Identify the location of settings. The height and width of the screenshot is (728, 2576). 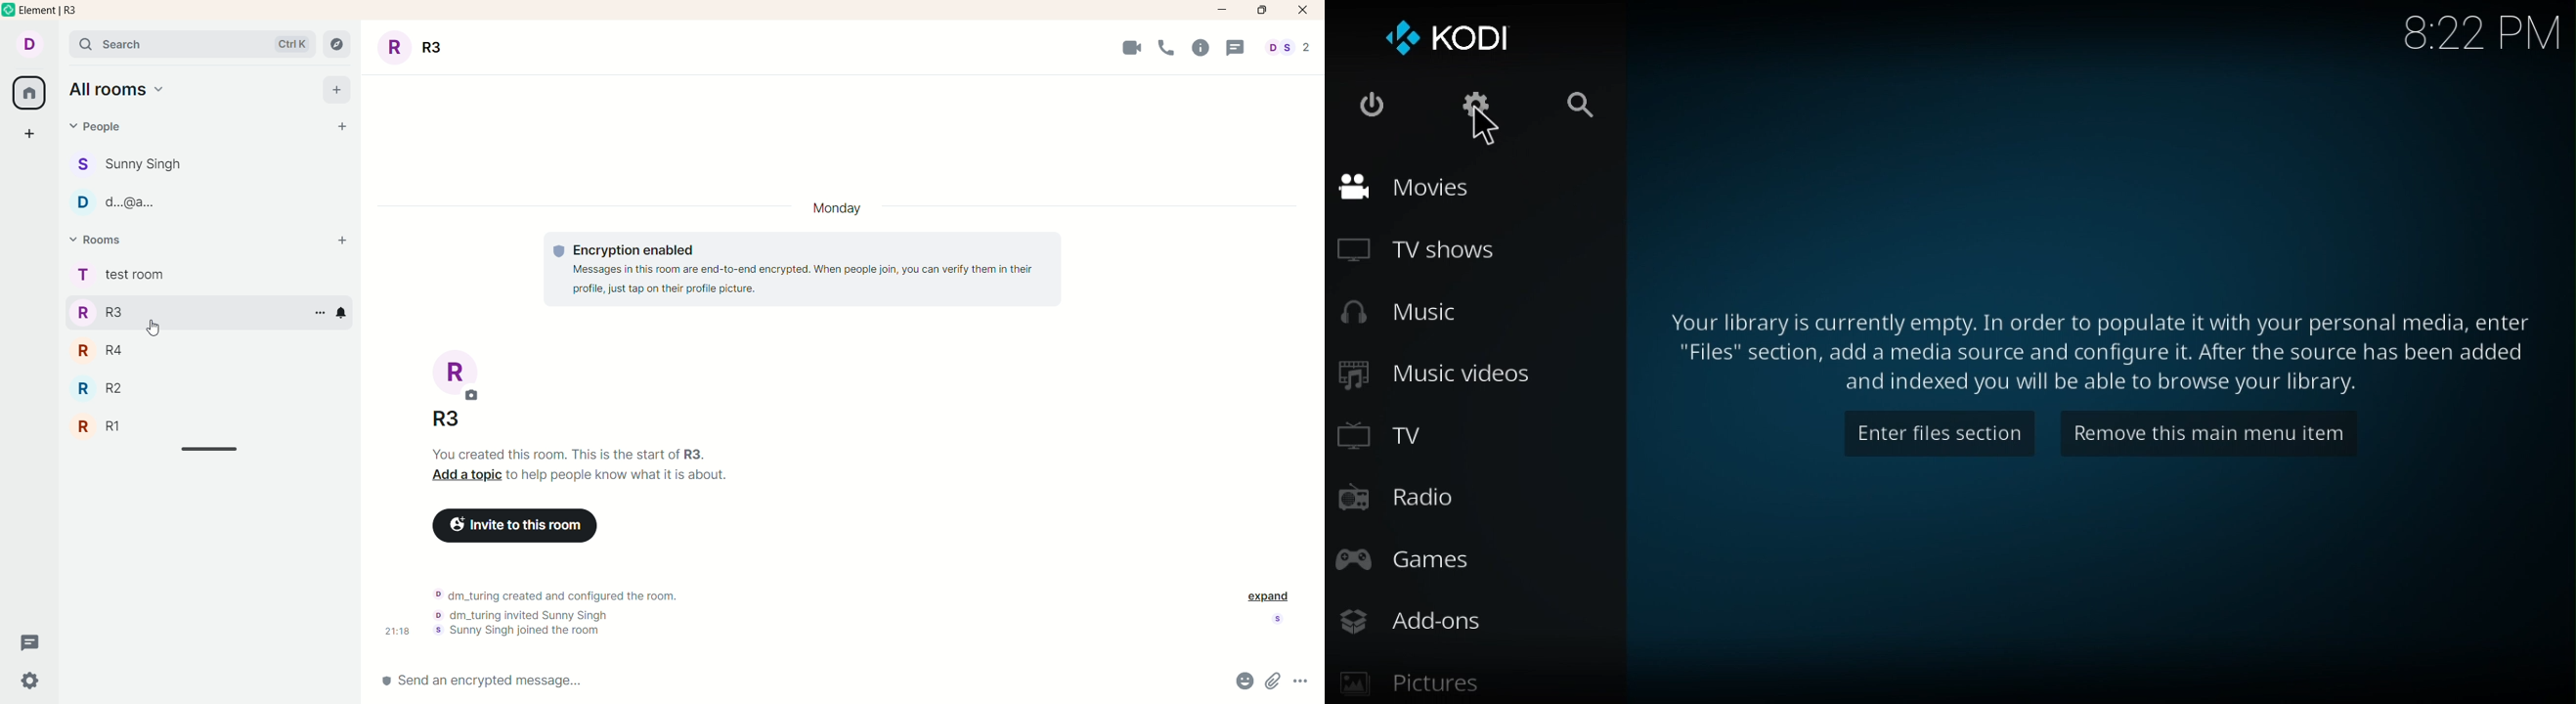
(1475, 106).